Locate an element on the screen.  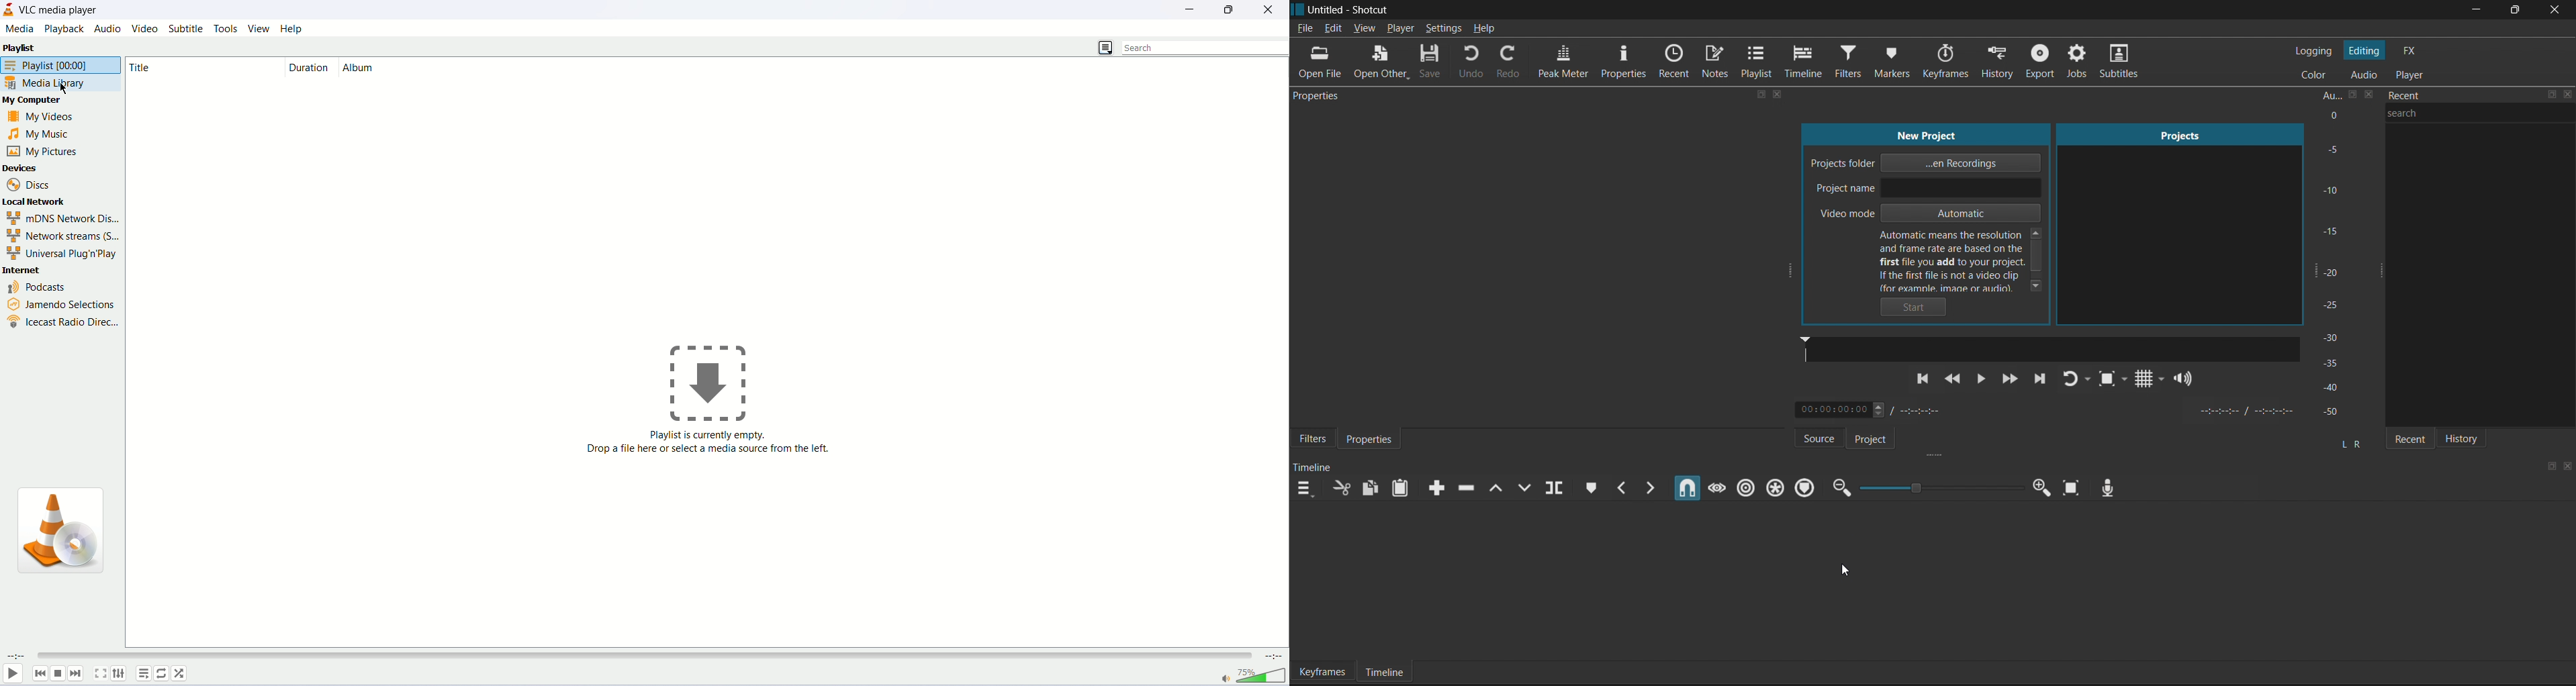
Zoom Out is located at coordinates (1840, 489).